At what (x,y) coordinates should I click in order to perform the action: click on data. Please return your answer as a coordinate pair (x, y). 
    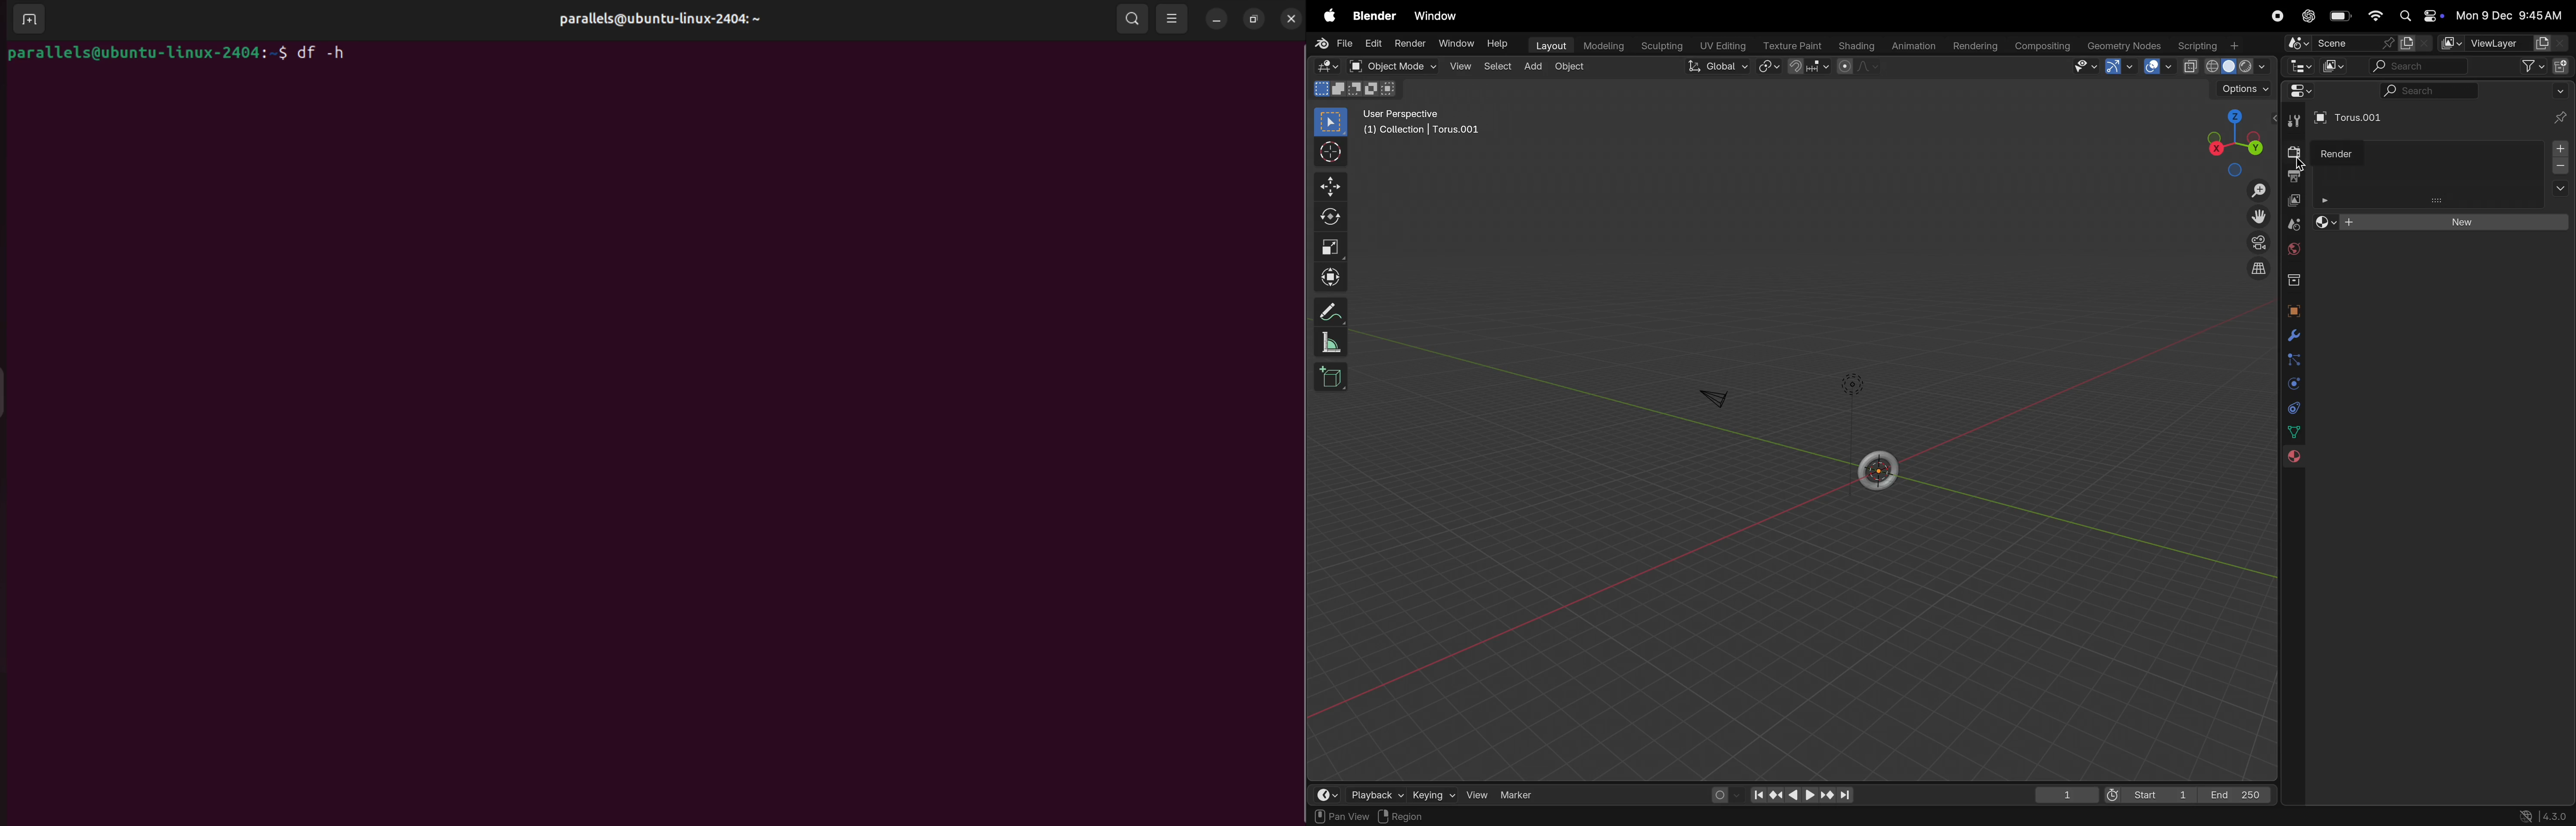
    Looking at the image, I should click on (2293, 433).